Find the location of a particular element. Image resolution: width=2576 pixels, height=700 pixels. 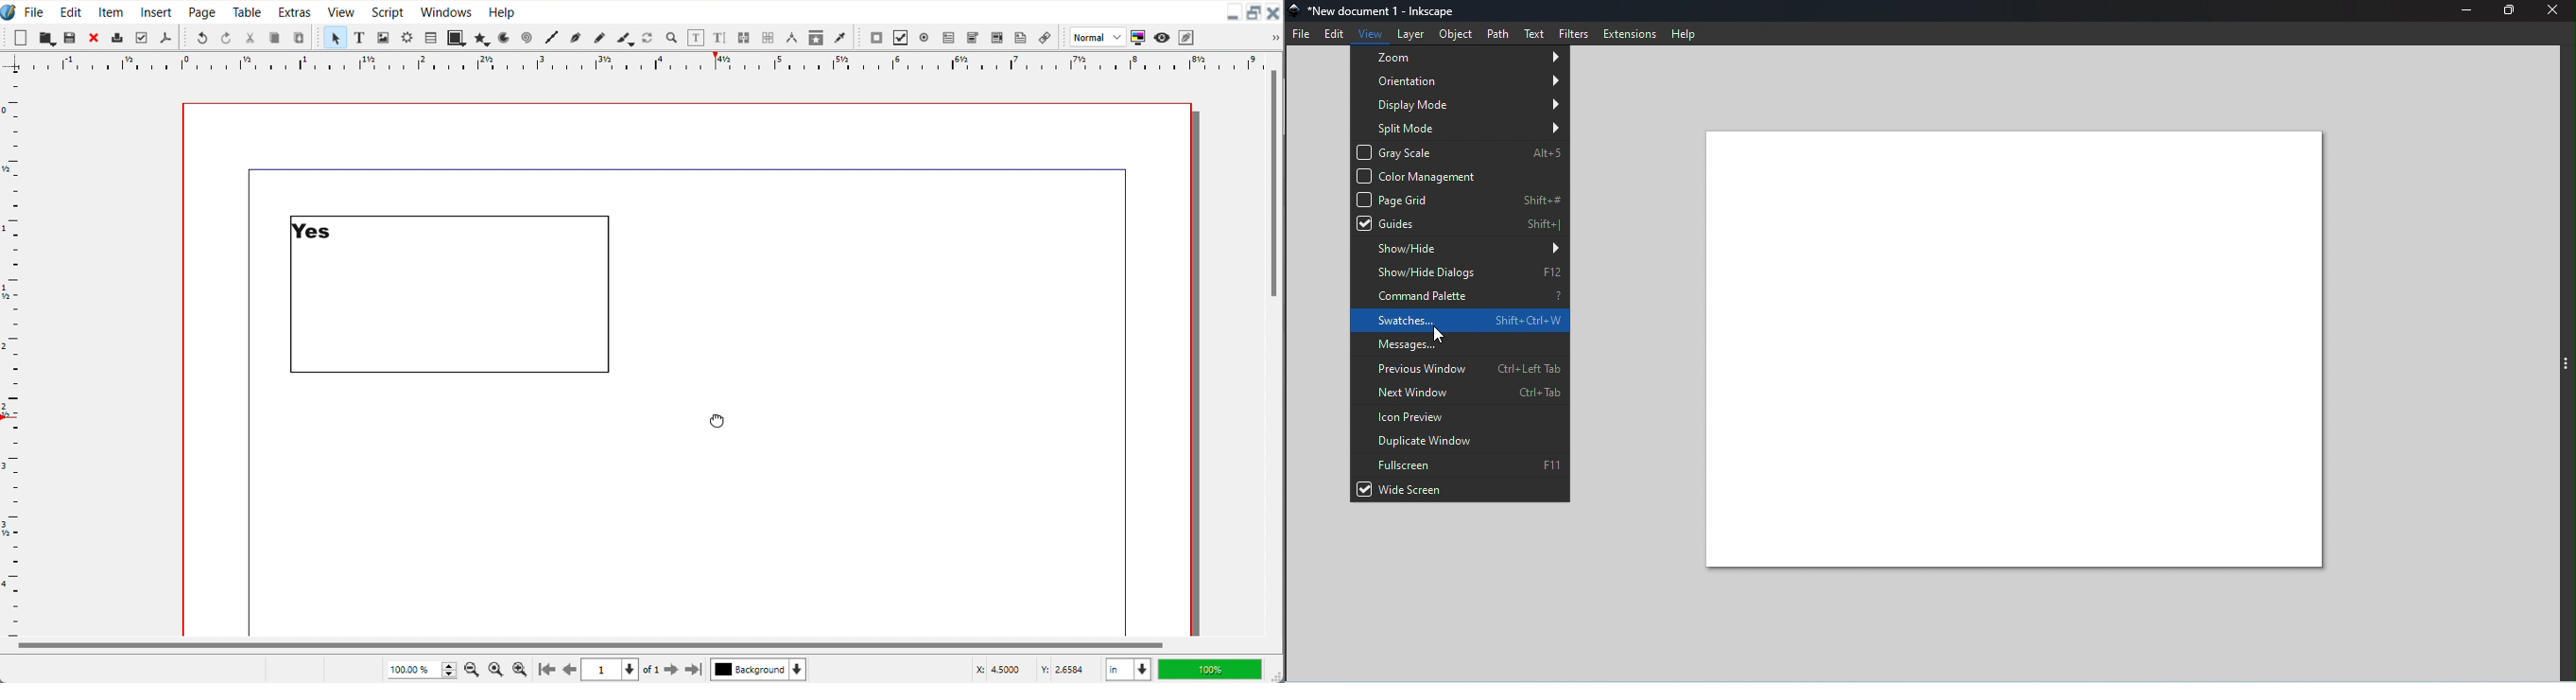

Link text frame is located at coordinates (744, 39).